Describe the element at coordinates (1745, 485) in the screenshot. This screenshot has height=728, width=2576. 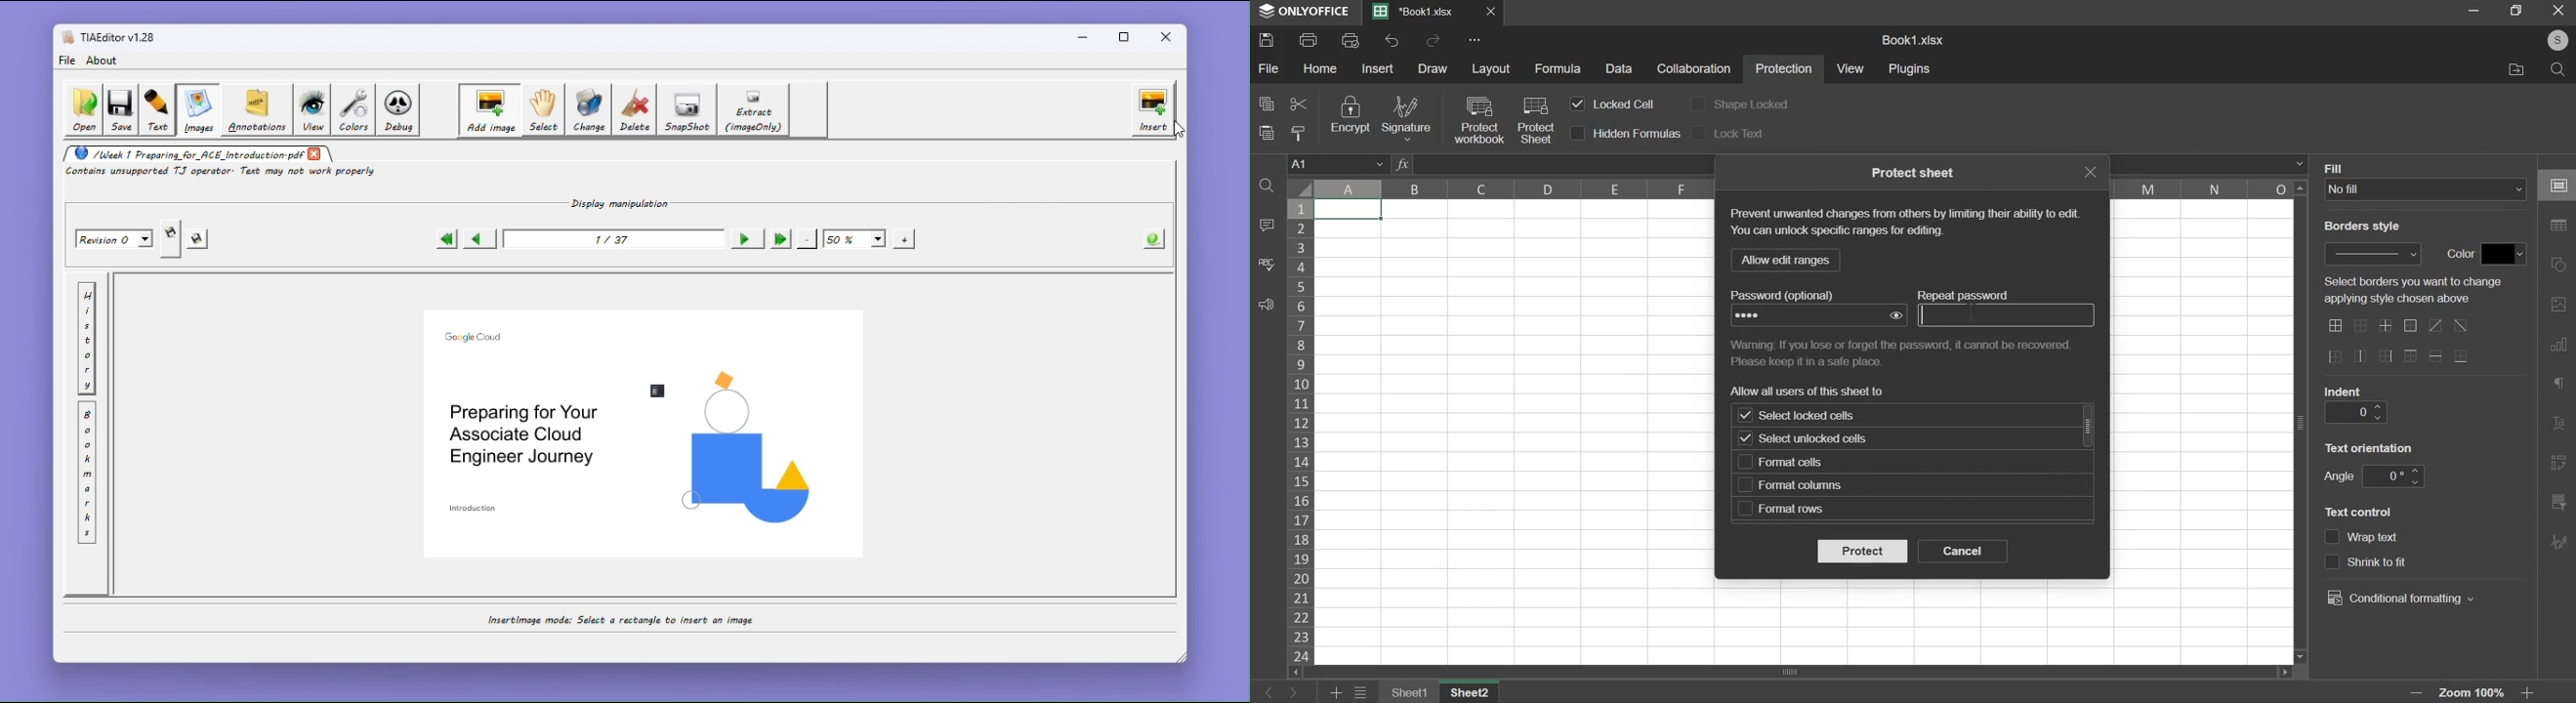
I see `checkbox` at that location.